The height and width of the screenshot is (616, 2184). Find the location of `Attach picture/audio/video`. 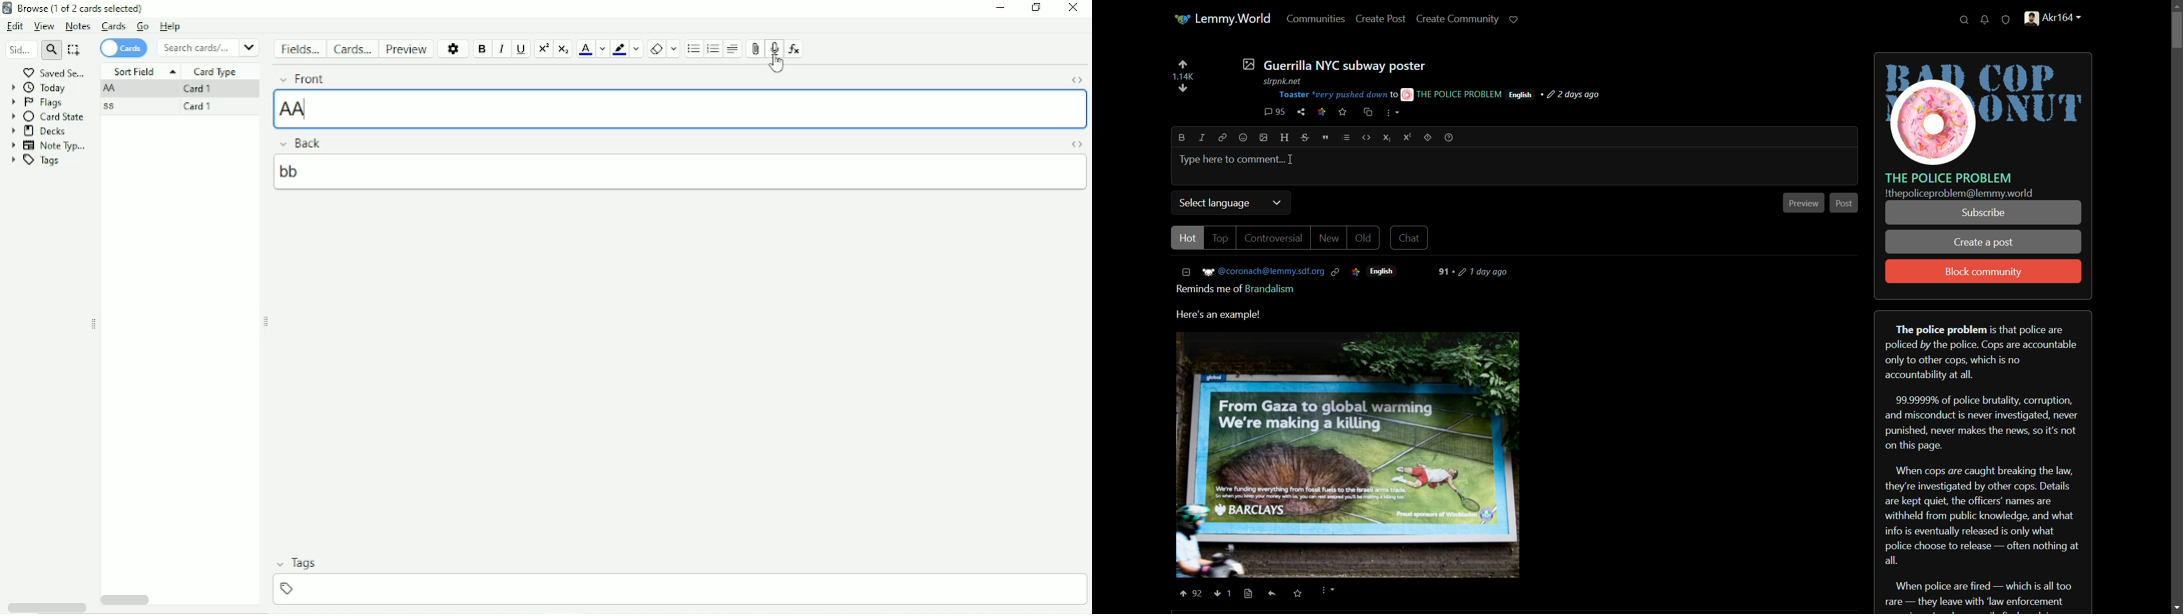

Attach picture/audio/video is located at coordinates (754, 48).